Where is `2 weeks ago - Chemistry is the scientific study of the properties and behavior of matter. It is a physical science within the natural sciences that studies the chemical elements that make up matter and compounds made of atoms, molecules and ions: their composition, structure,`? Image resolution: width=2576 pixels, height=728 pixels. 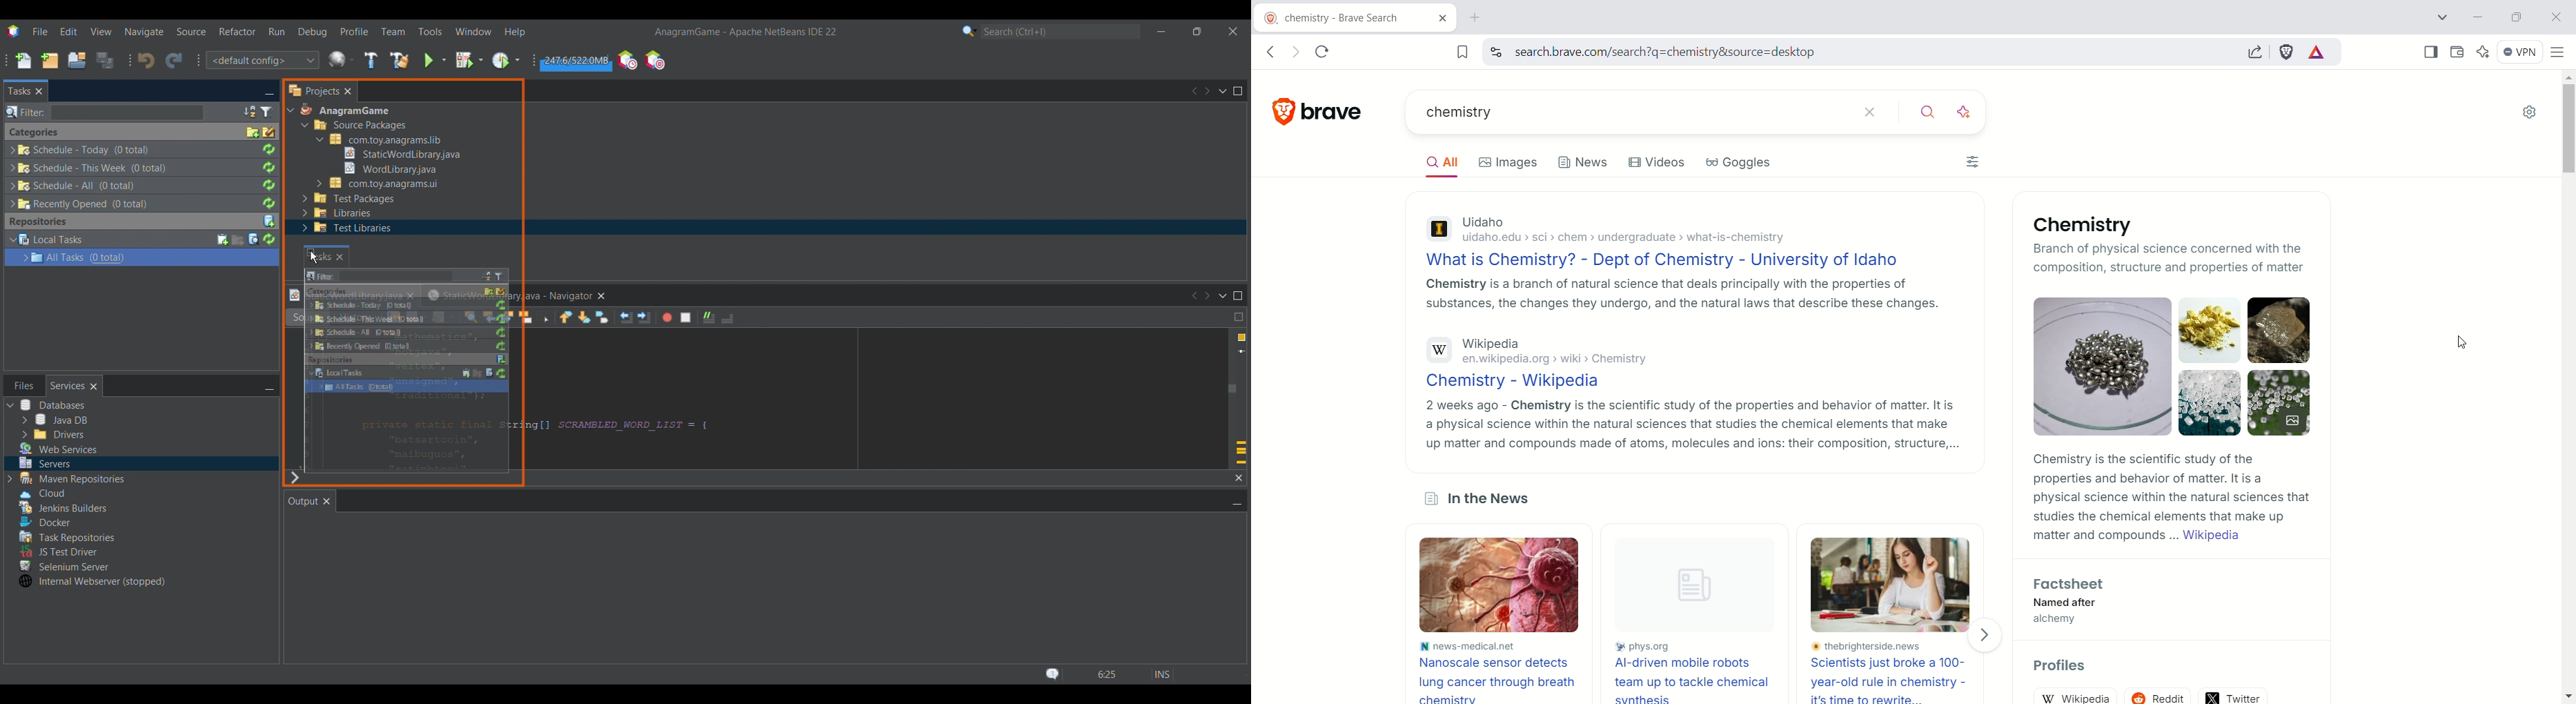
2 weeks ago - Chemistry is the scientific study of the properties and behavior of matter. It is a physical science within the natural sciences that studies the chemical elements that make up matter and compounds made of atoms, molecules and ions: their composition, structure, is located at coordinates (1691, 424).